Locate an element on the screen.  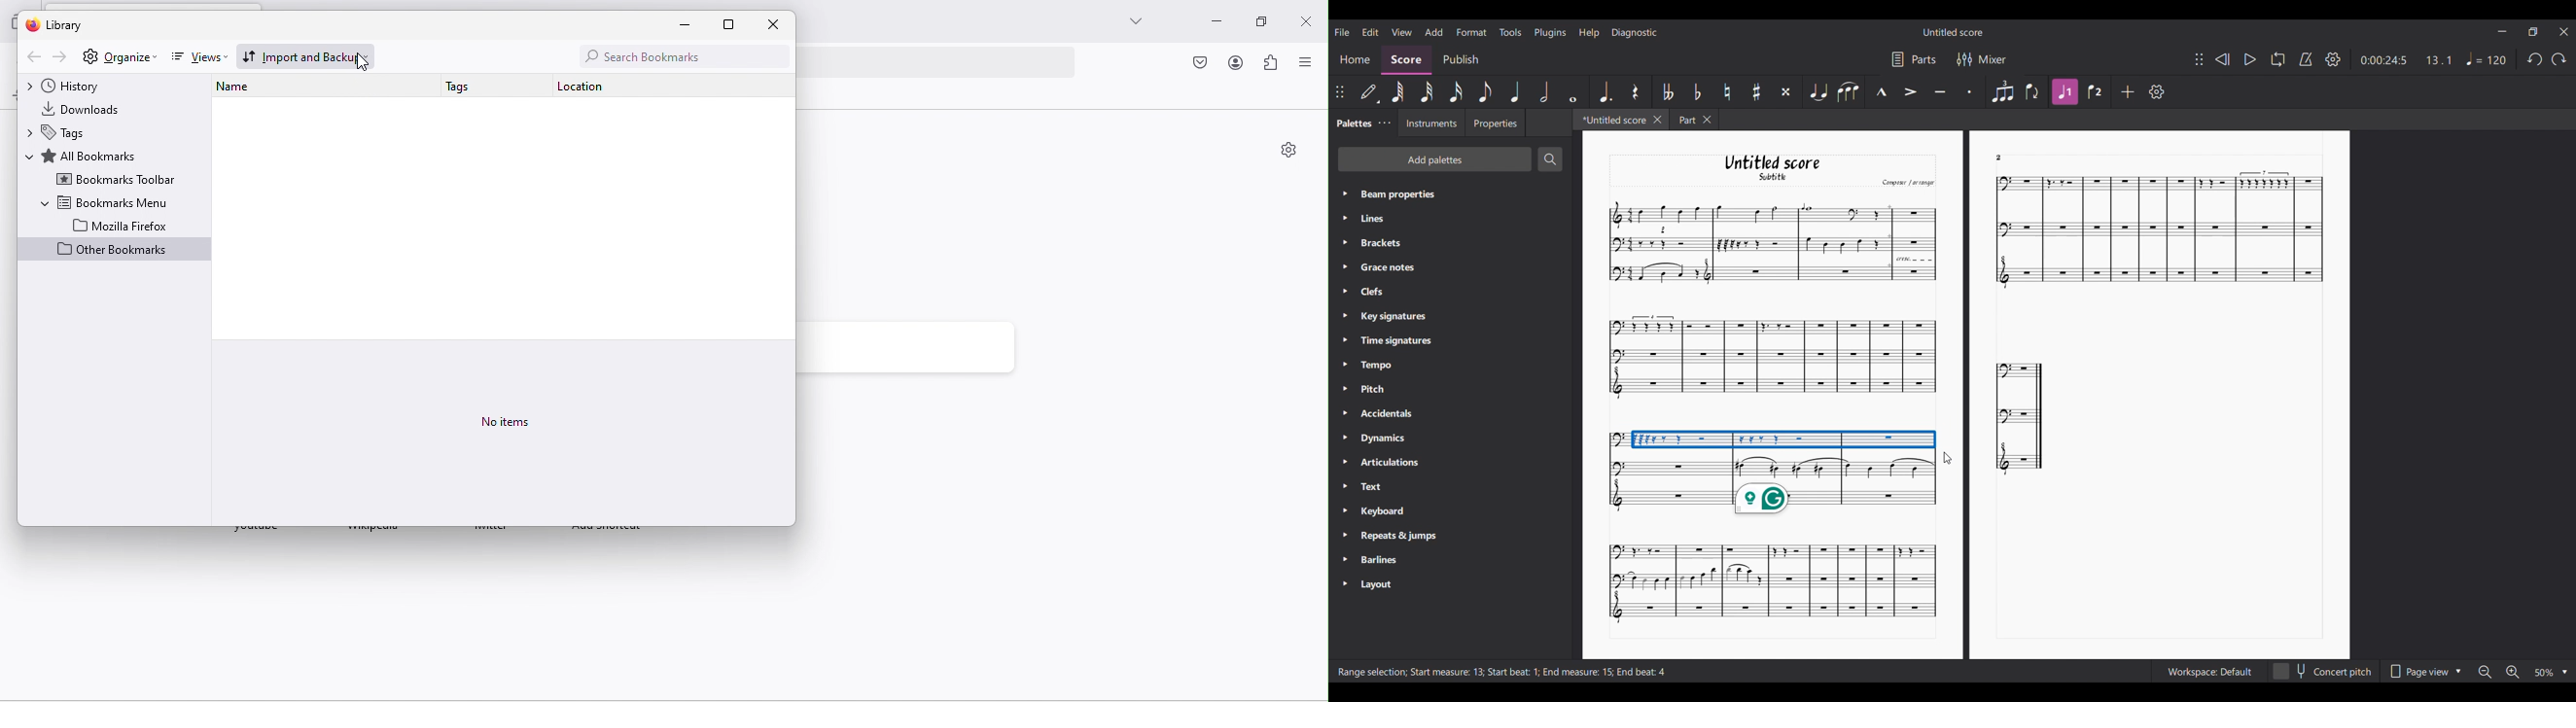
library is located at coordinates (63, 25).